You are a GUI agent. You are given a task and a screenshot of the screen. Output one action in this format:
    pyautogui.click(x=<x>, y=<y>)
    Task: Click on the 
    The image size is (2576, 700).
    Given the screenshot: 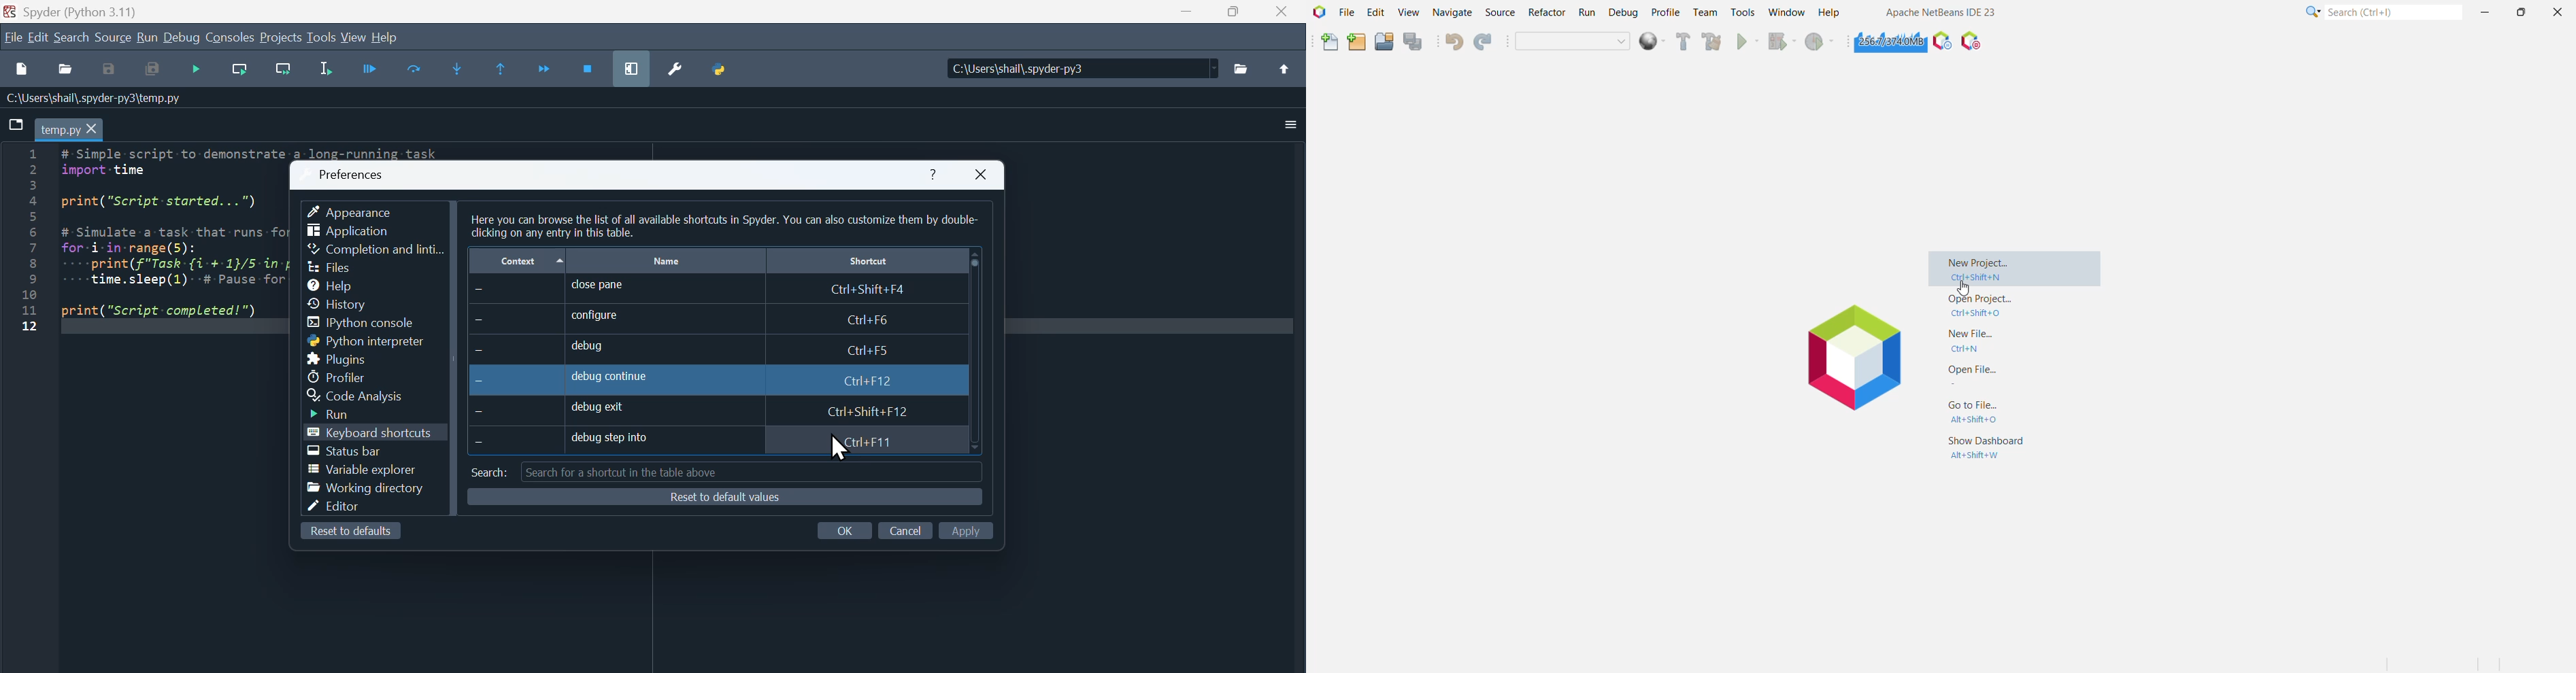 What is the action you would take?
    pyautogui.click(x=725, y=223)
    